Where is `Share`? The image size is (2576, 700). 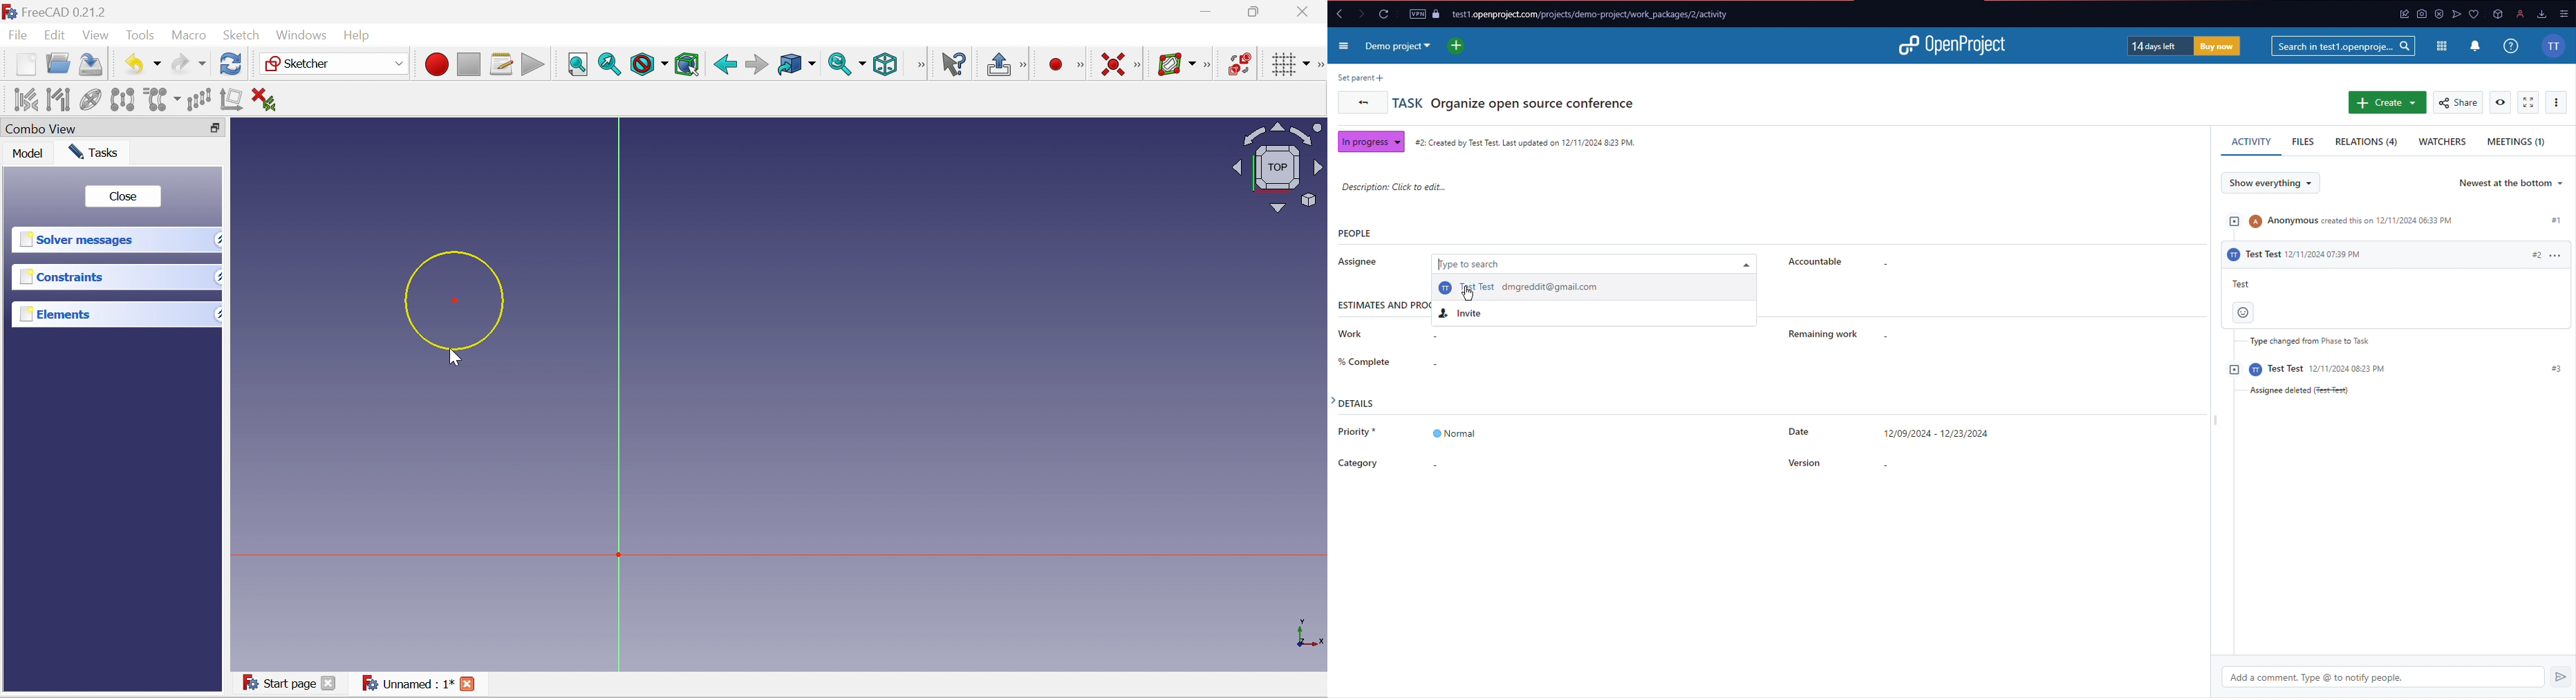
Share is located at coordinates (2457, 102).